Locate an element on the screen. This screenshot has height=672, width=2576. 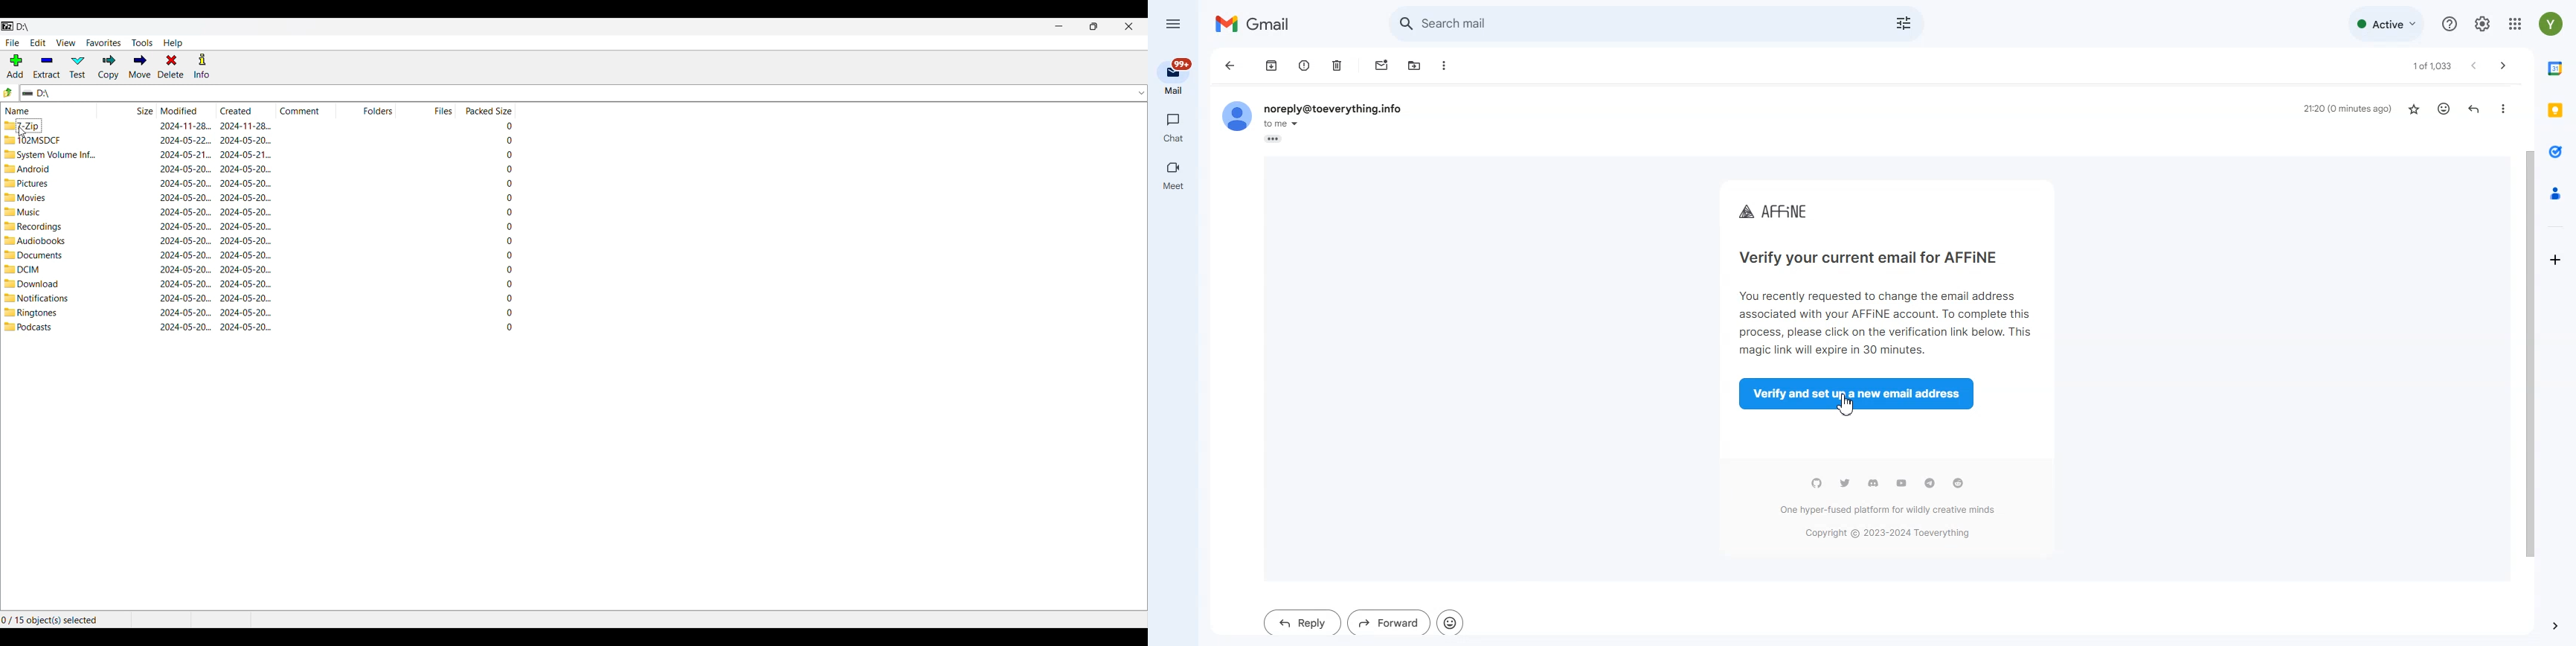
File is located at coordinates (13, 43).